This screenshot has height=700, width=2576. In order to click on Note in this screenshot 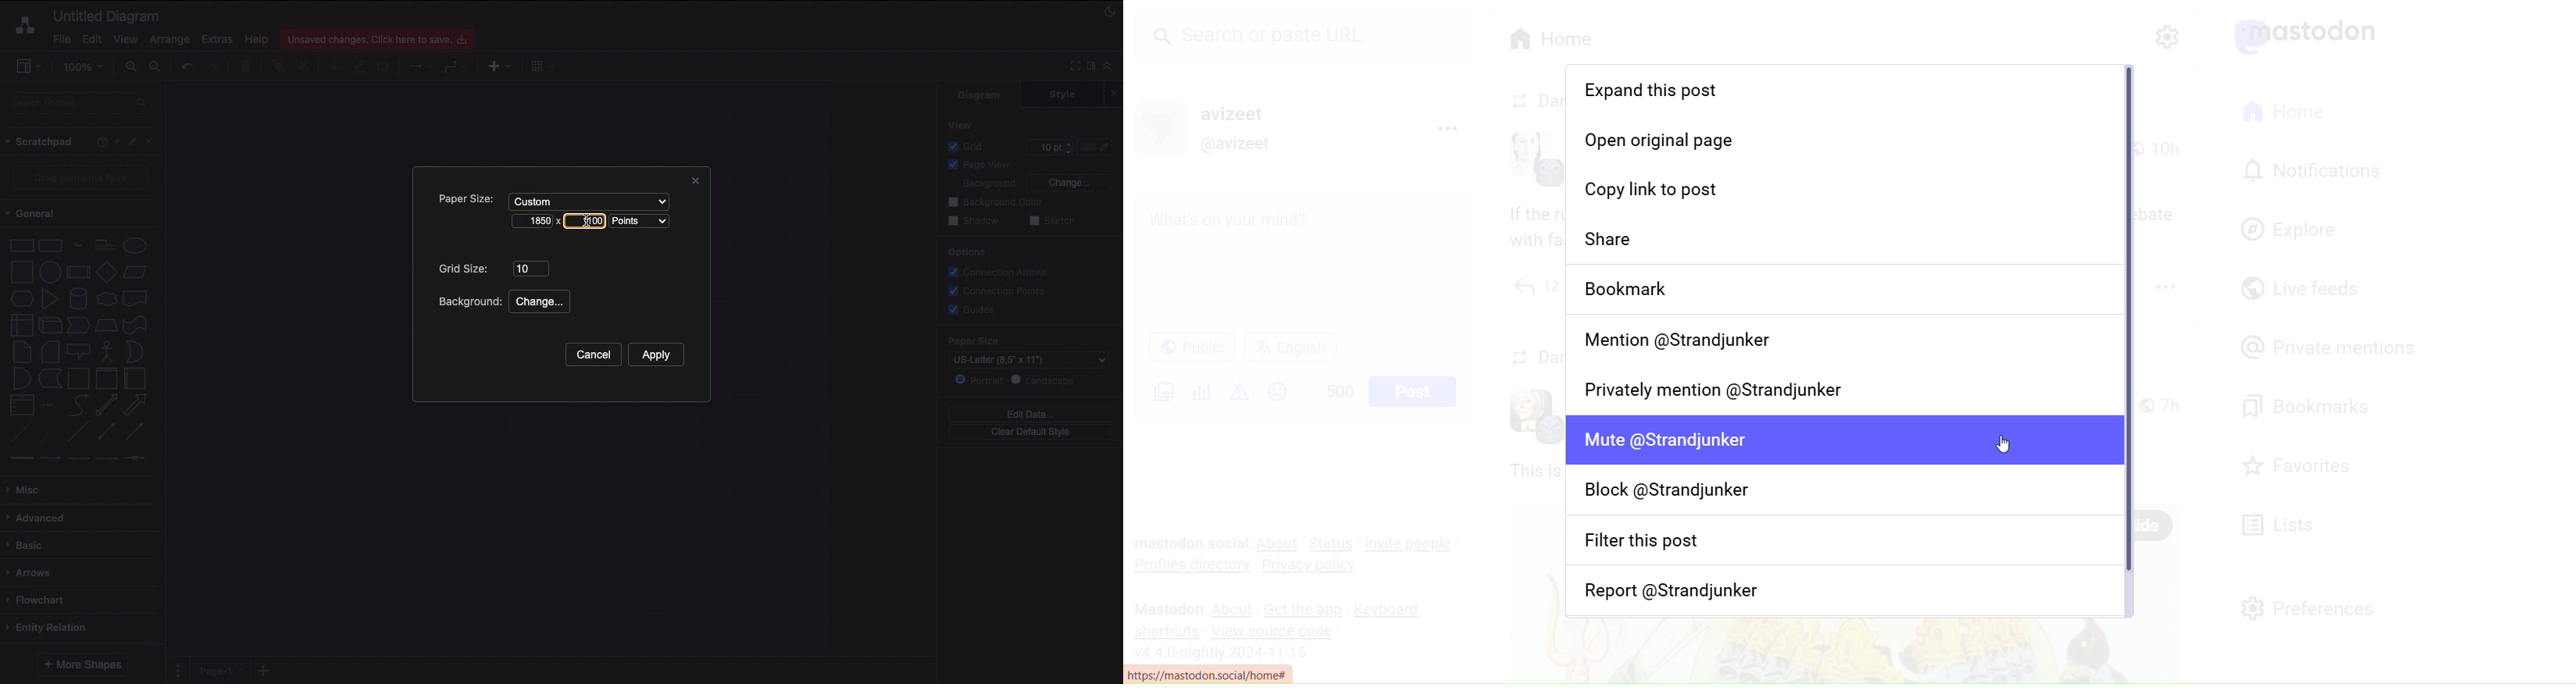, I will do `click(20, 352)`.